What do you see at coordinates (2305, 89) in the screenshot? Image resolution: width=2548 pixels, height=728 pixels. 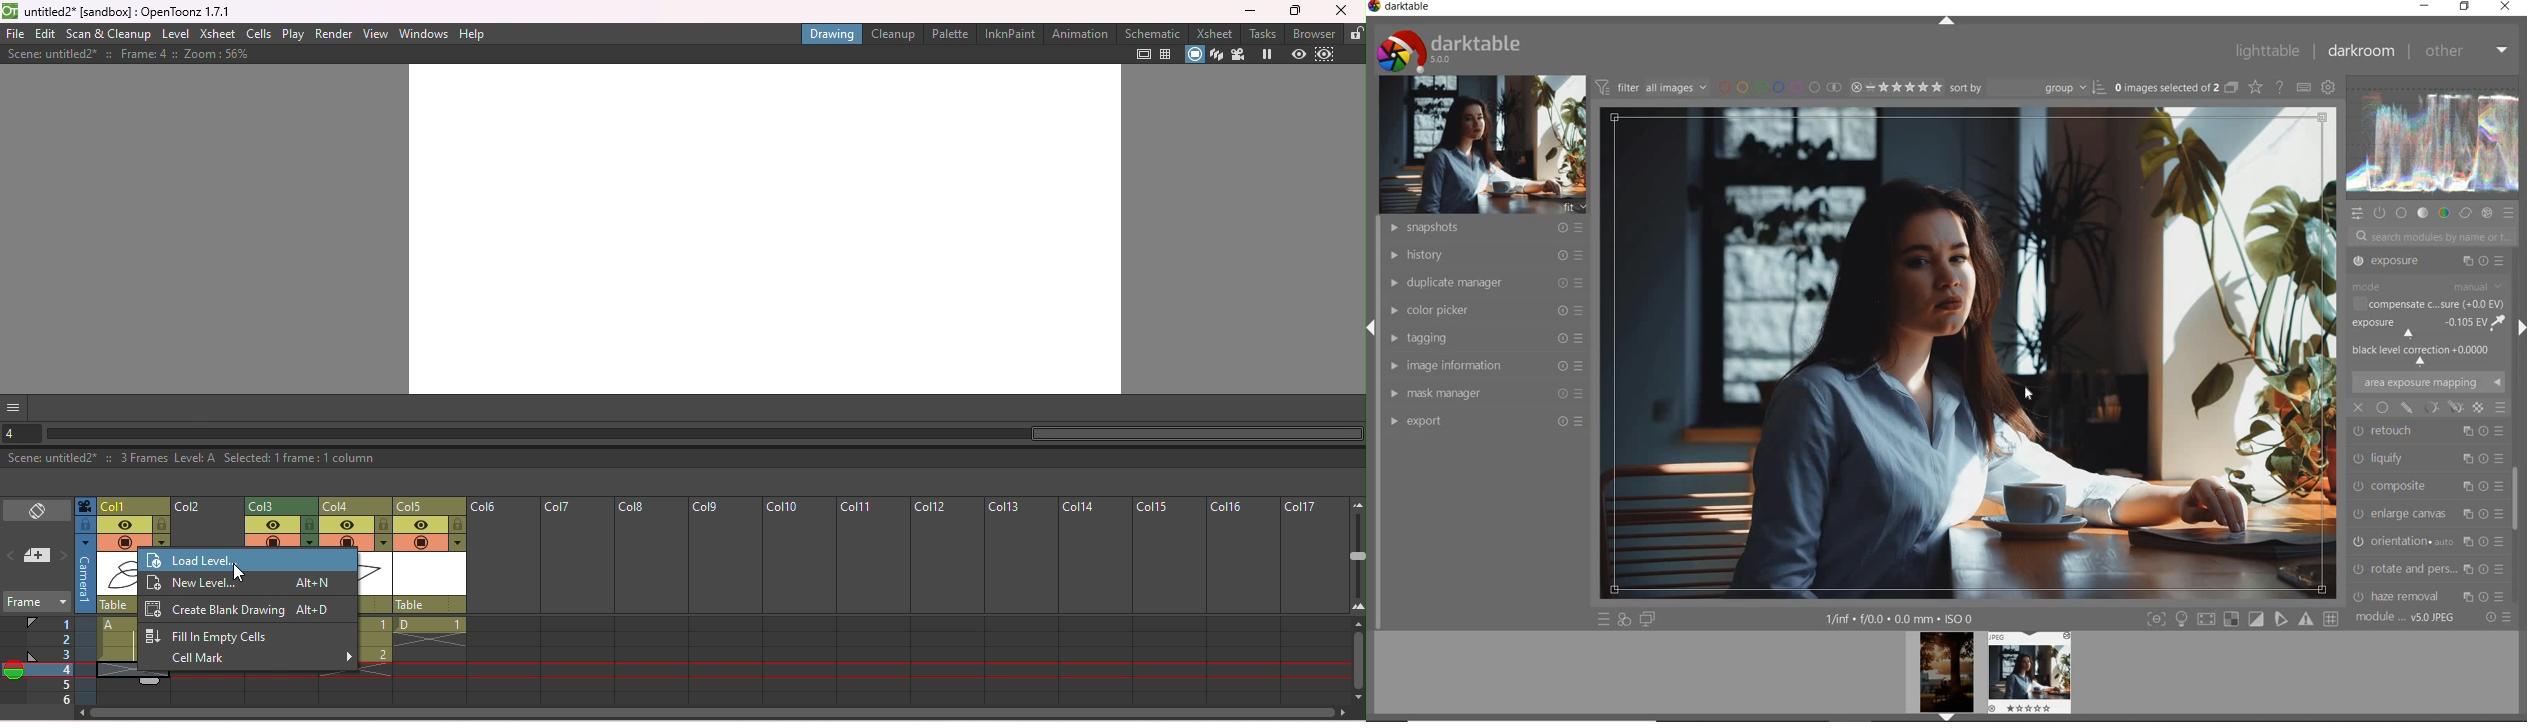 I see `DEFINE KEYBOARD SHORTCUT` at bounding box center [2305, 89].